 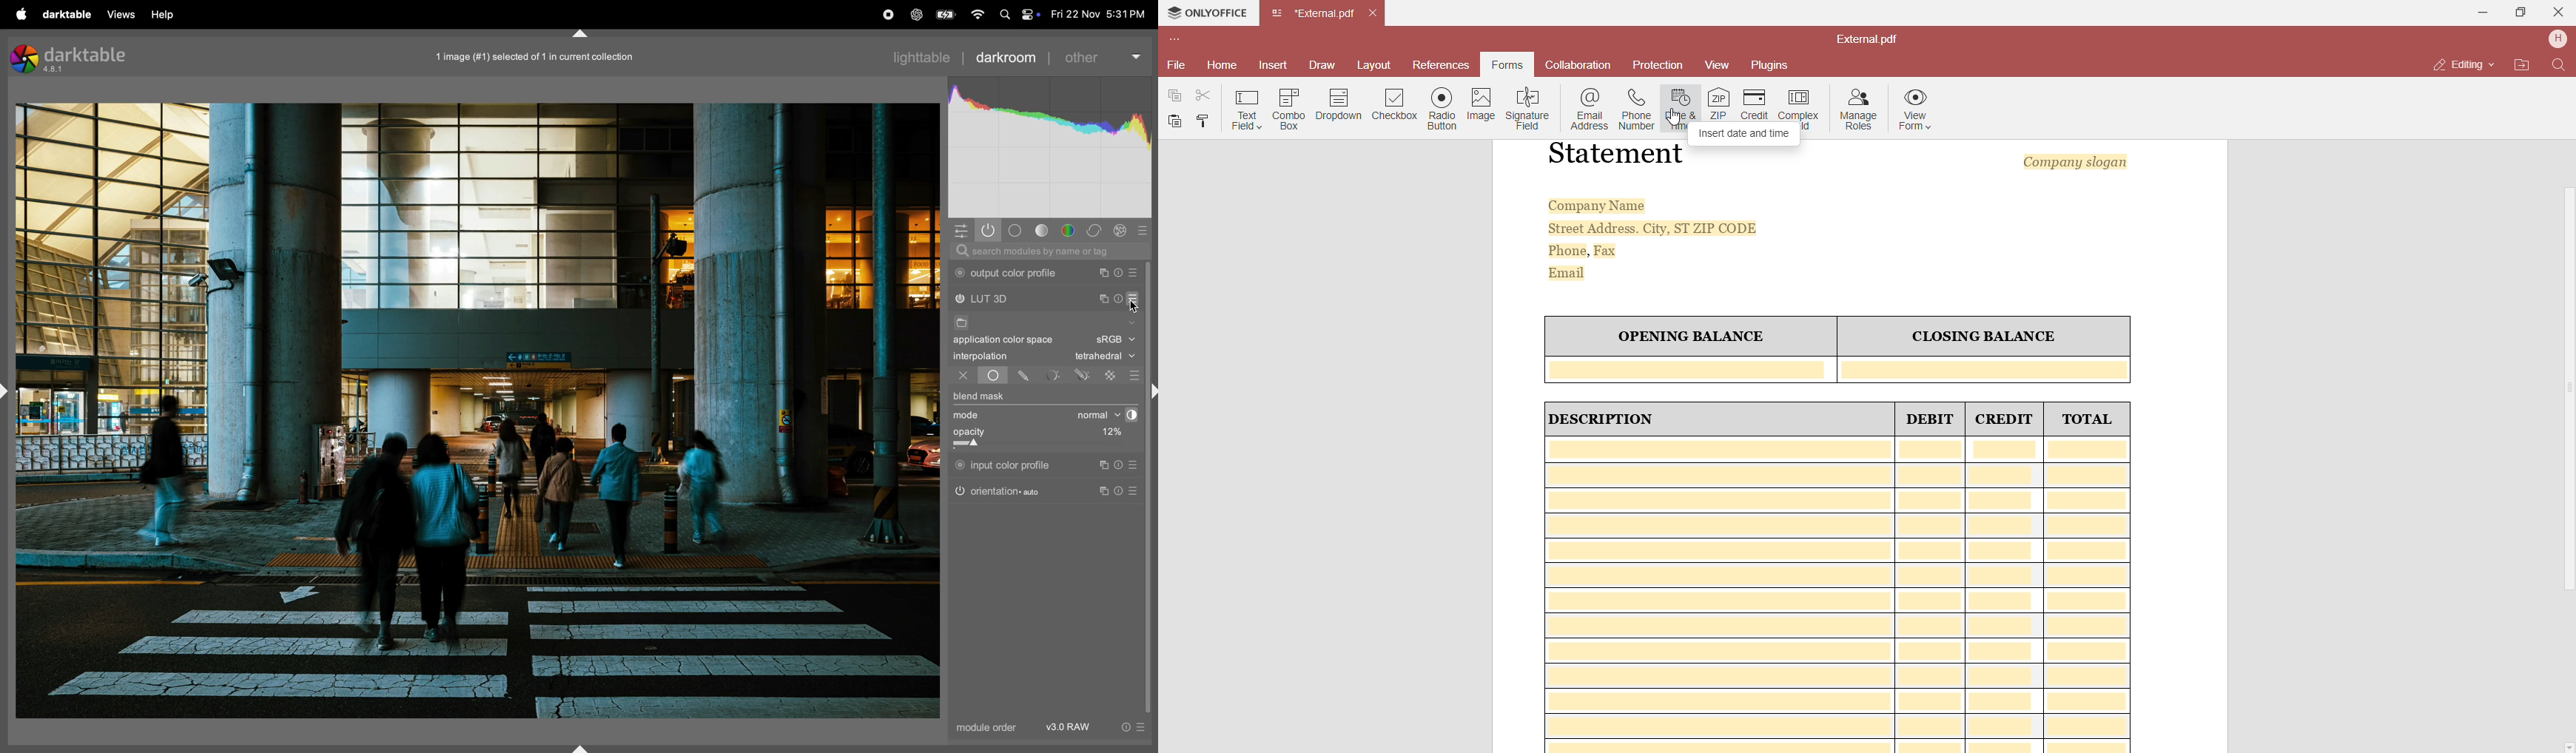 I want to click on Layout, so click(x=1375, y=65).